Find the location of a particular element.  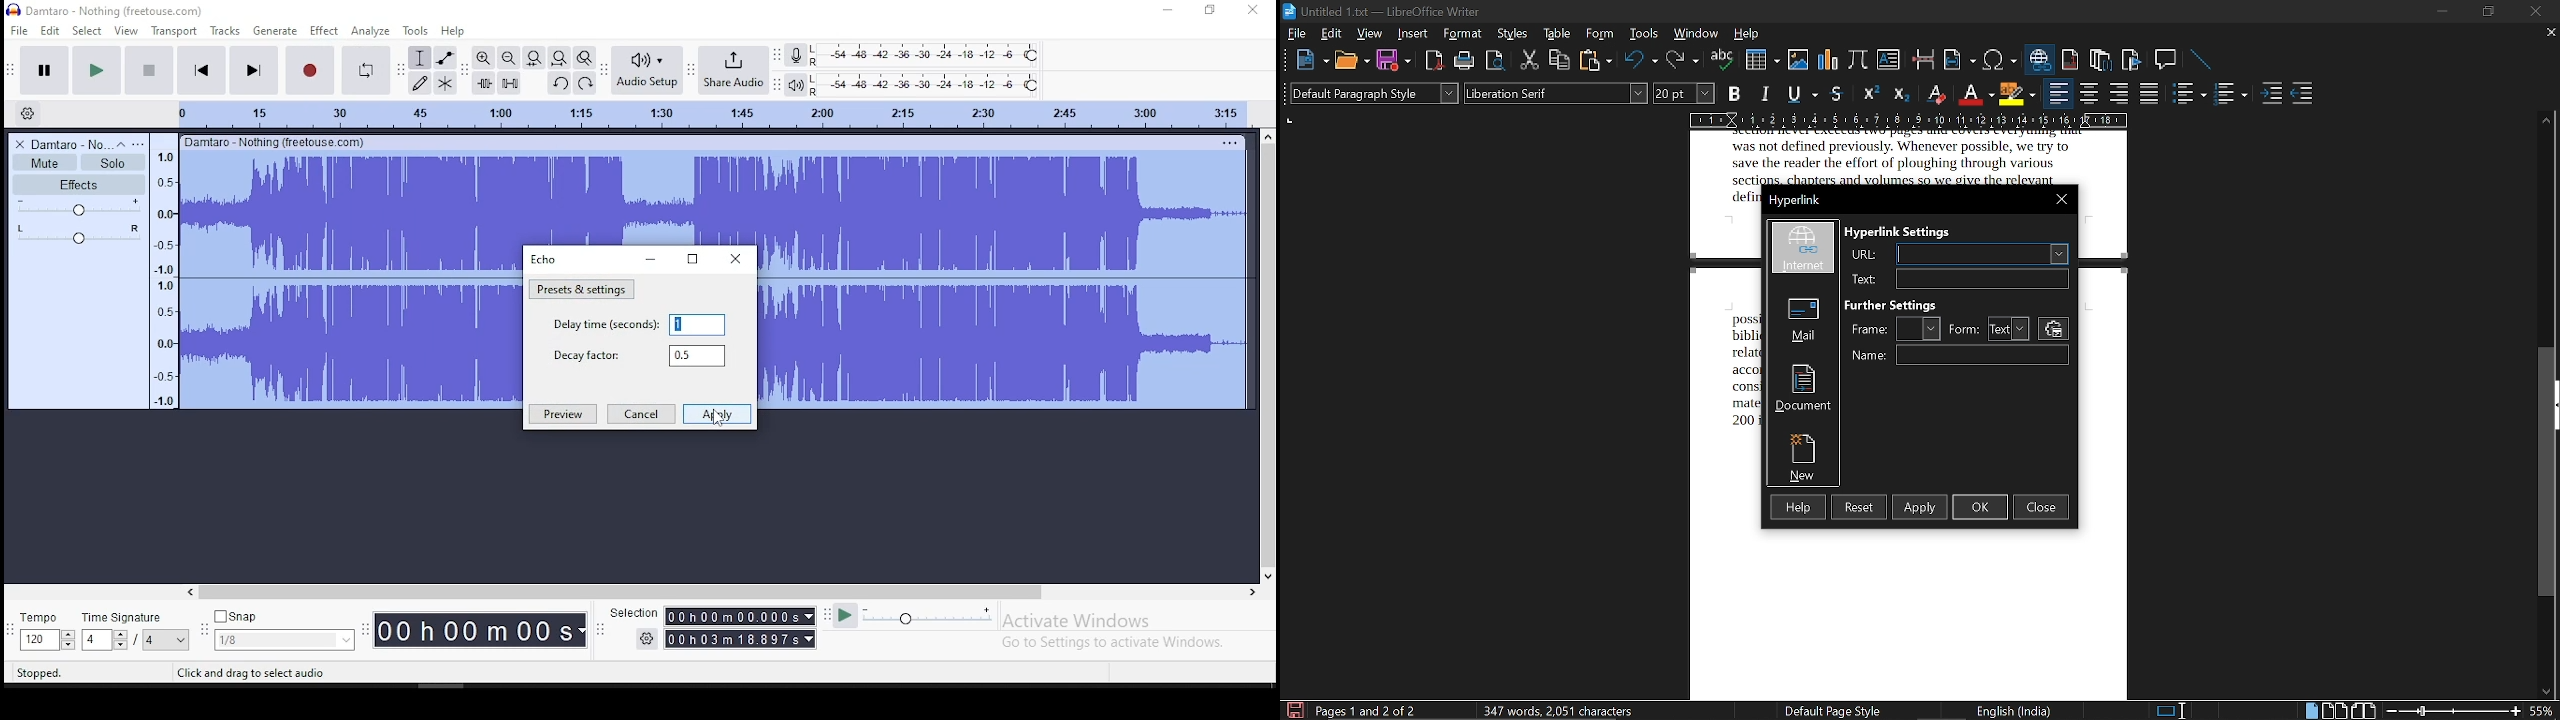

effects is located at coordinates (78, 184).